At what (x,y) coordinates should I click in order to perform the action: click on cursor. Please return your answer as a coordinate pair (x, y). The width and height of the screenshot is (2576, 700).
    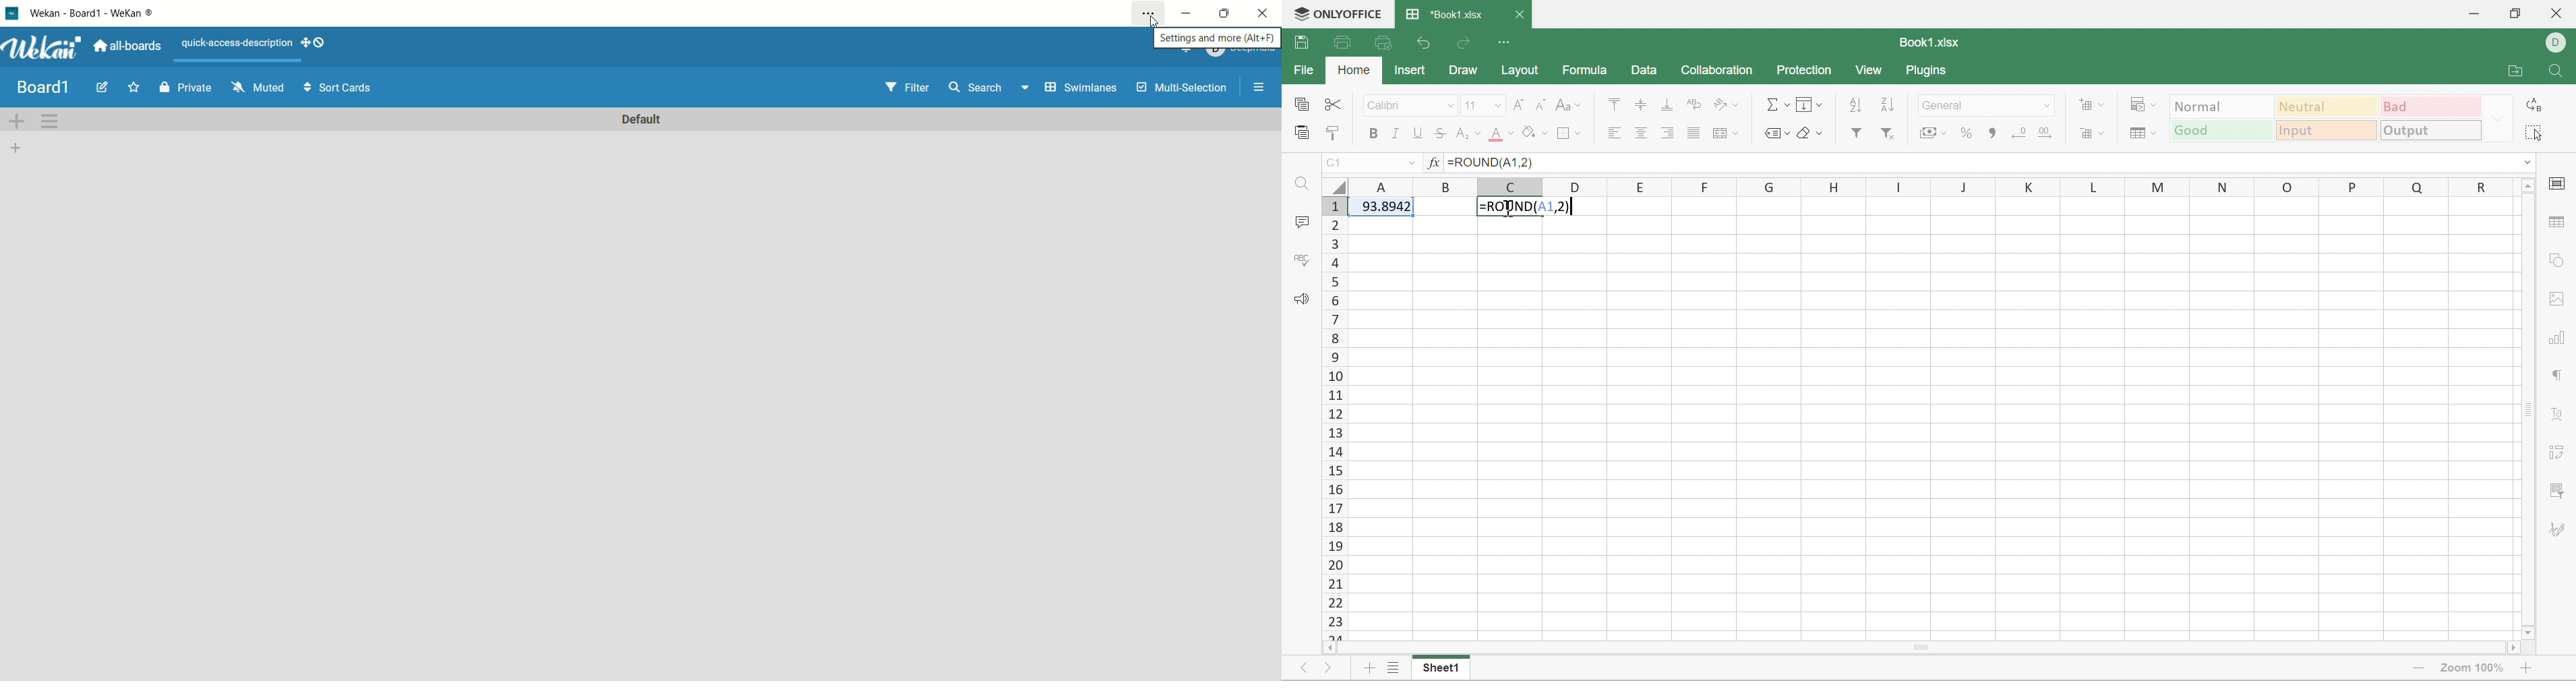
    Looking at the image, I should click on (1154, 23).